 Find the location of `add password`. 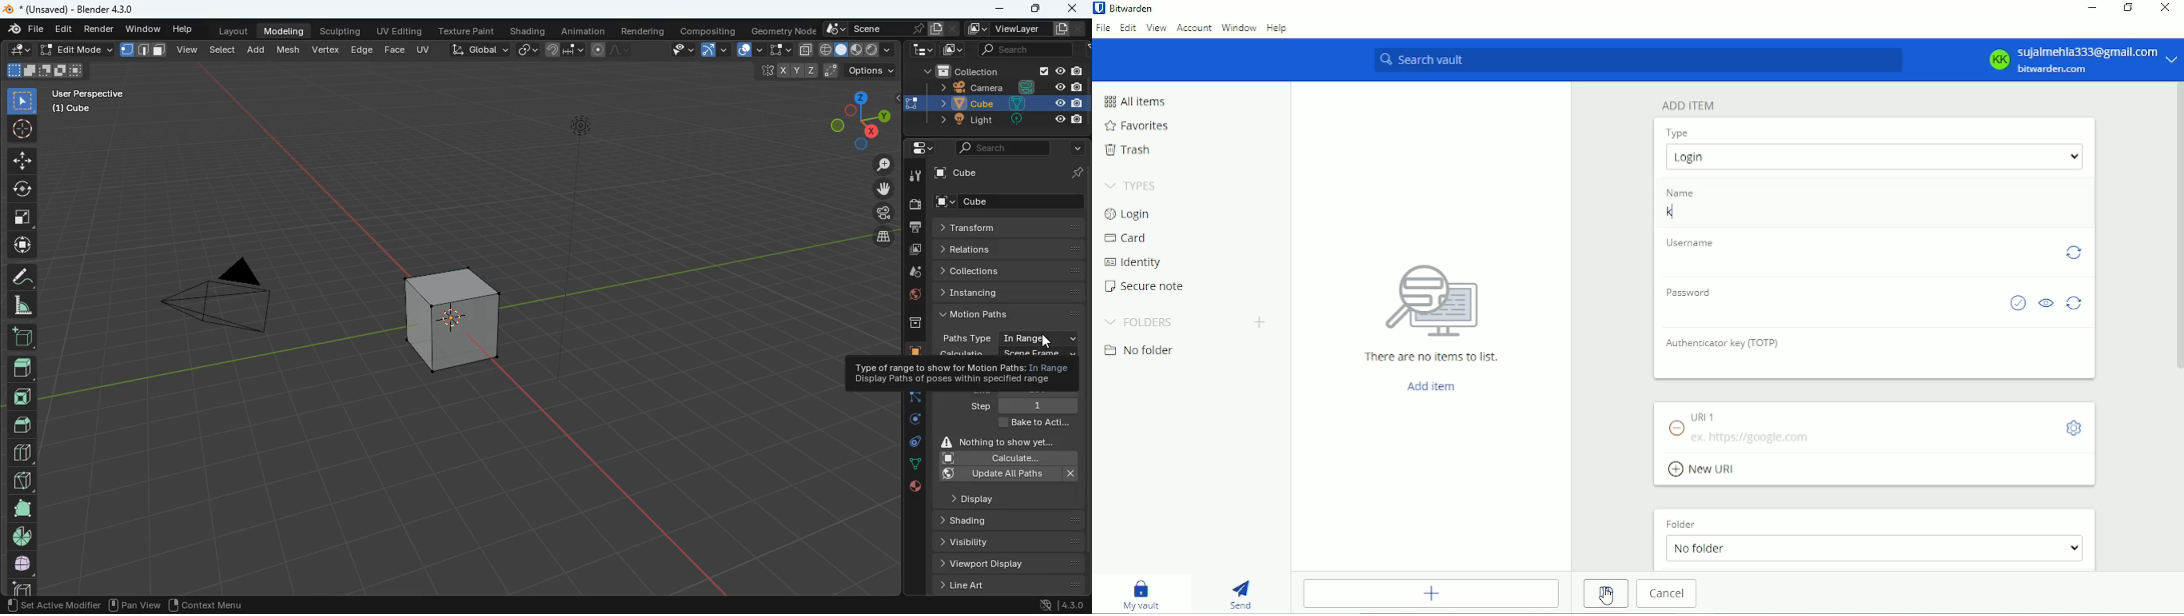

add password is located at coordinates (1828, 311).